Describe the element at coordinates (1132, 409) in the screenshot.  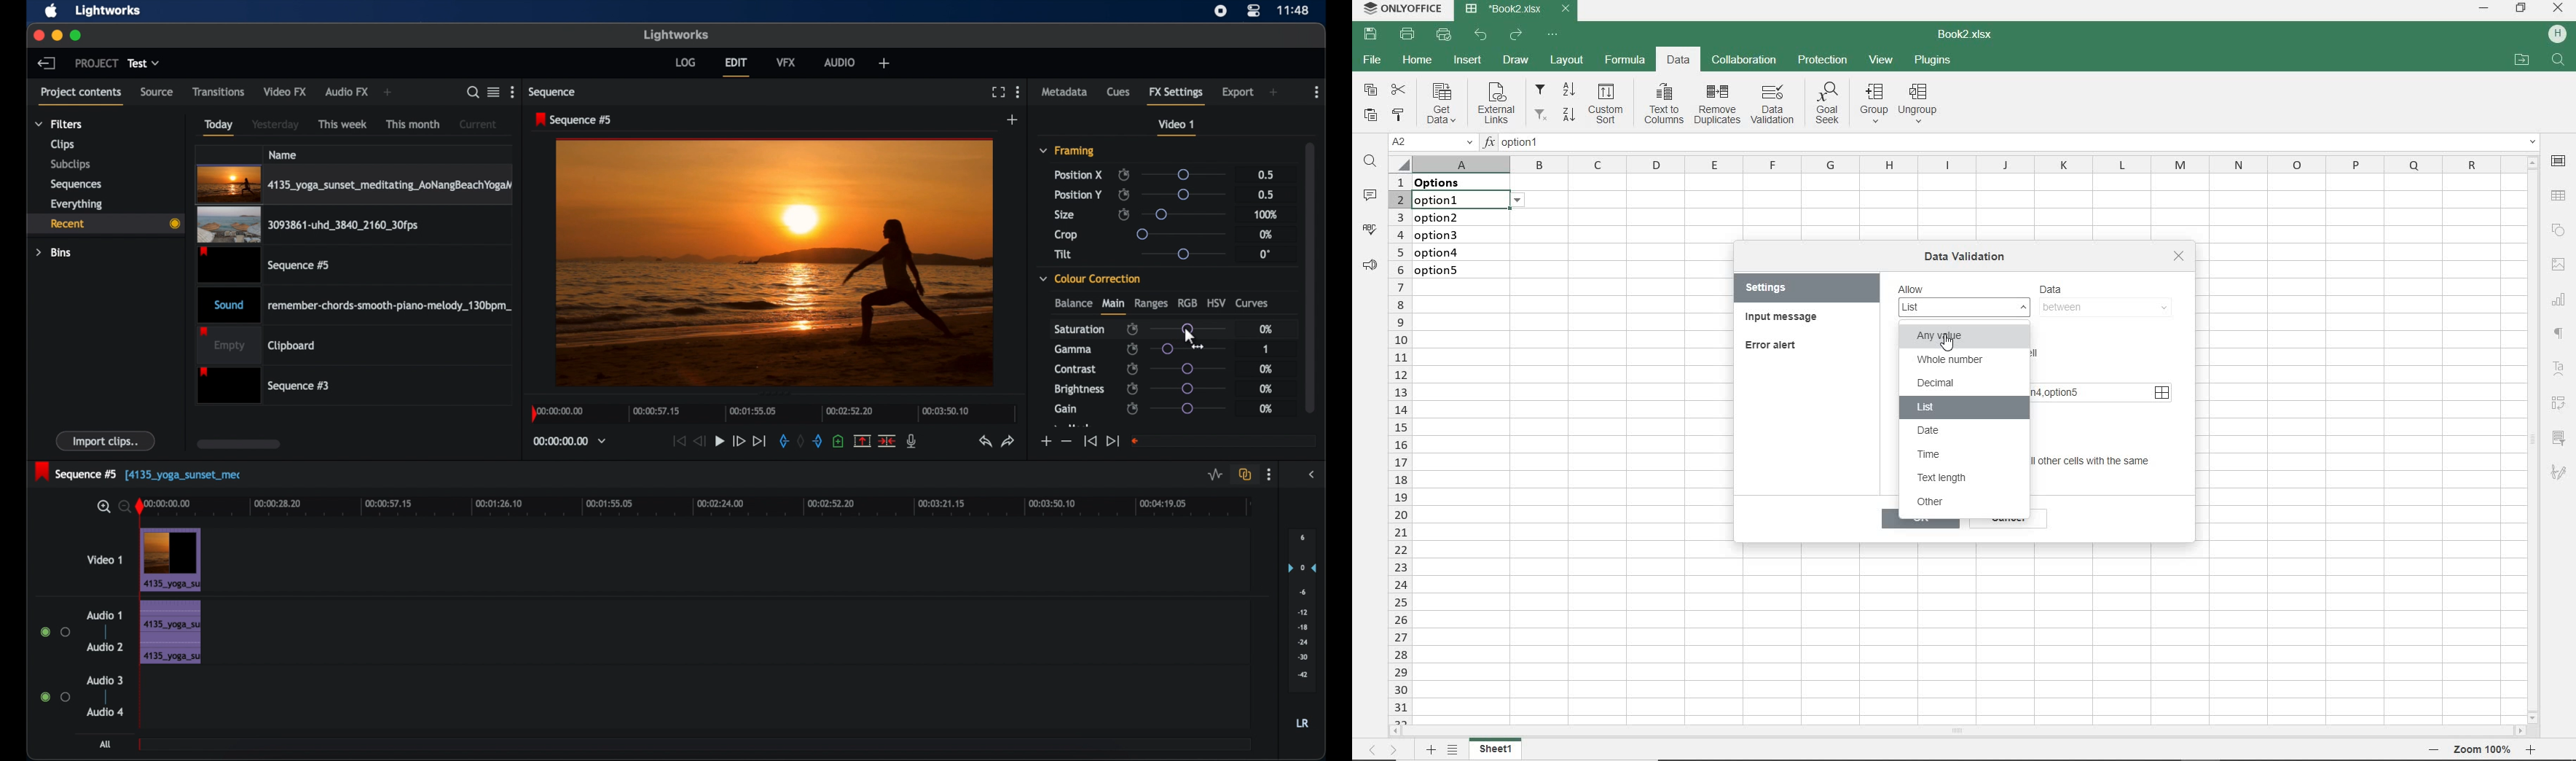
I see `enable/disable keyframes` at that location.